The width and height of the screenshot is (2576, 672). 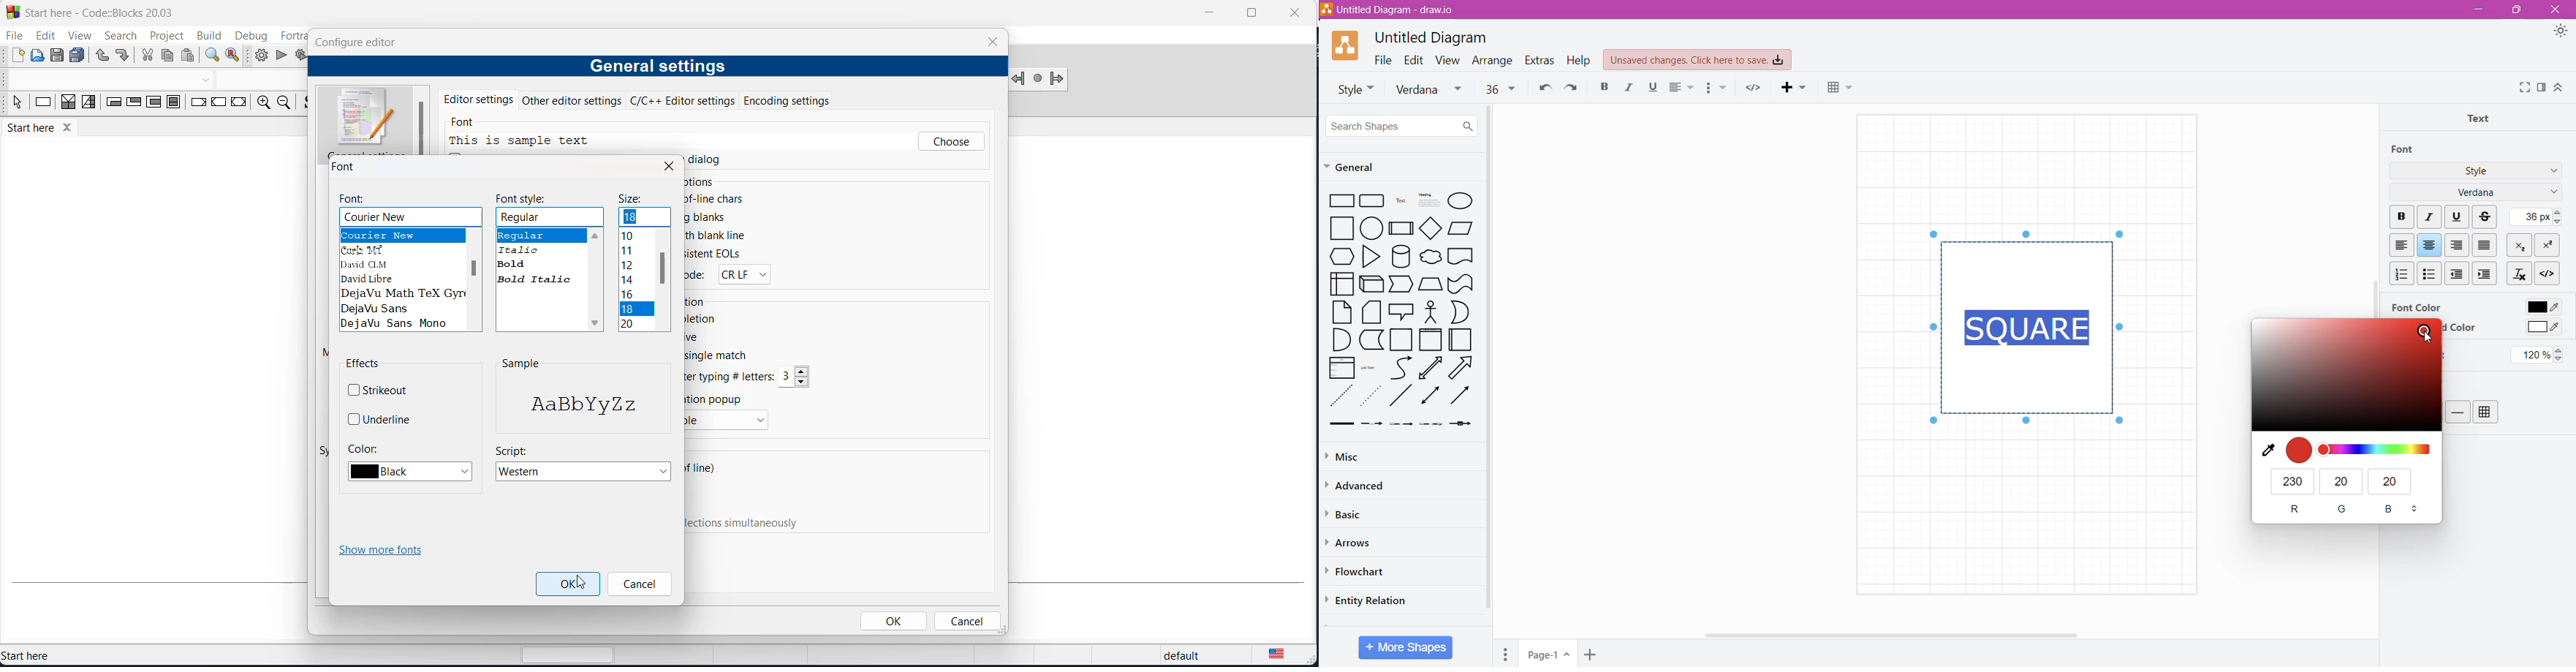 I want to click on zoom in, so click(x=261, y=104).